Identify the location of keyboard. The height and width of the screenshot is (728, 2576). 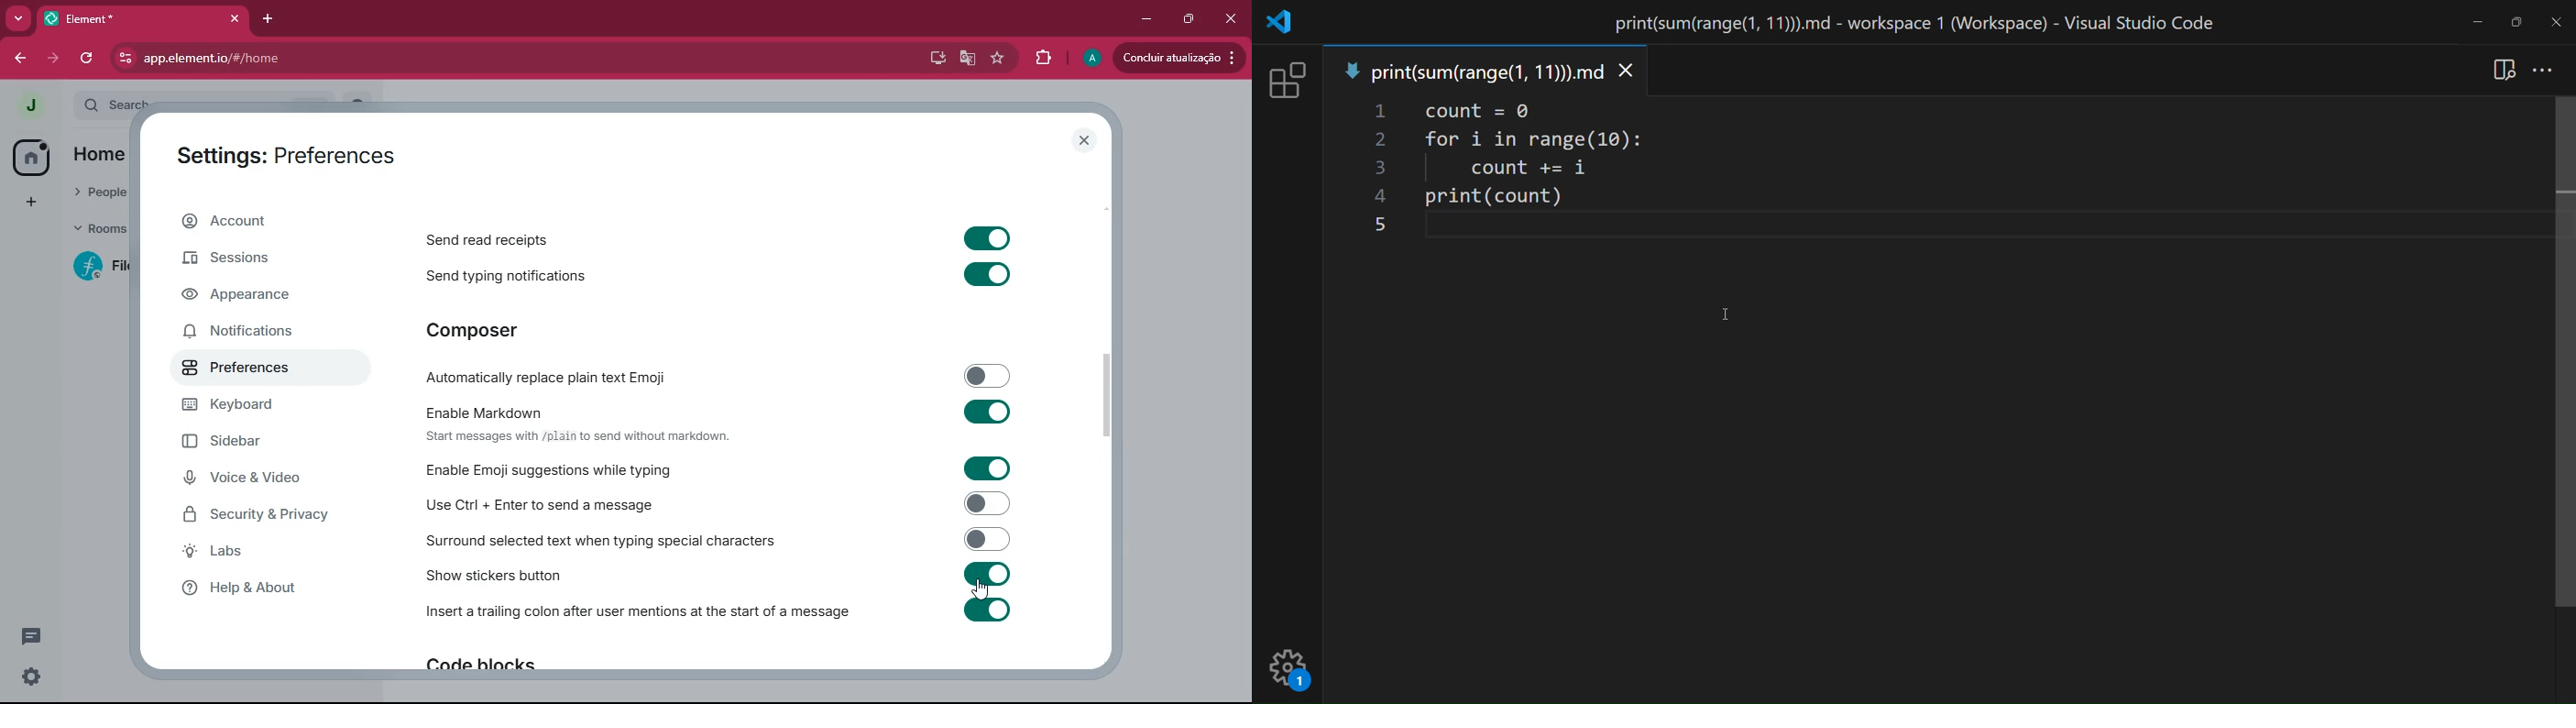
(250, 407).